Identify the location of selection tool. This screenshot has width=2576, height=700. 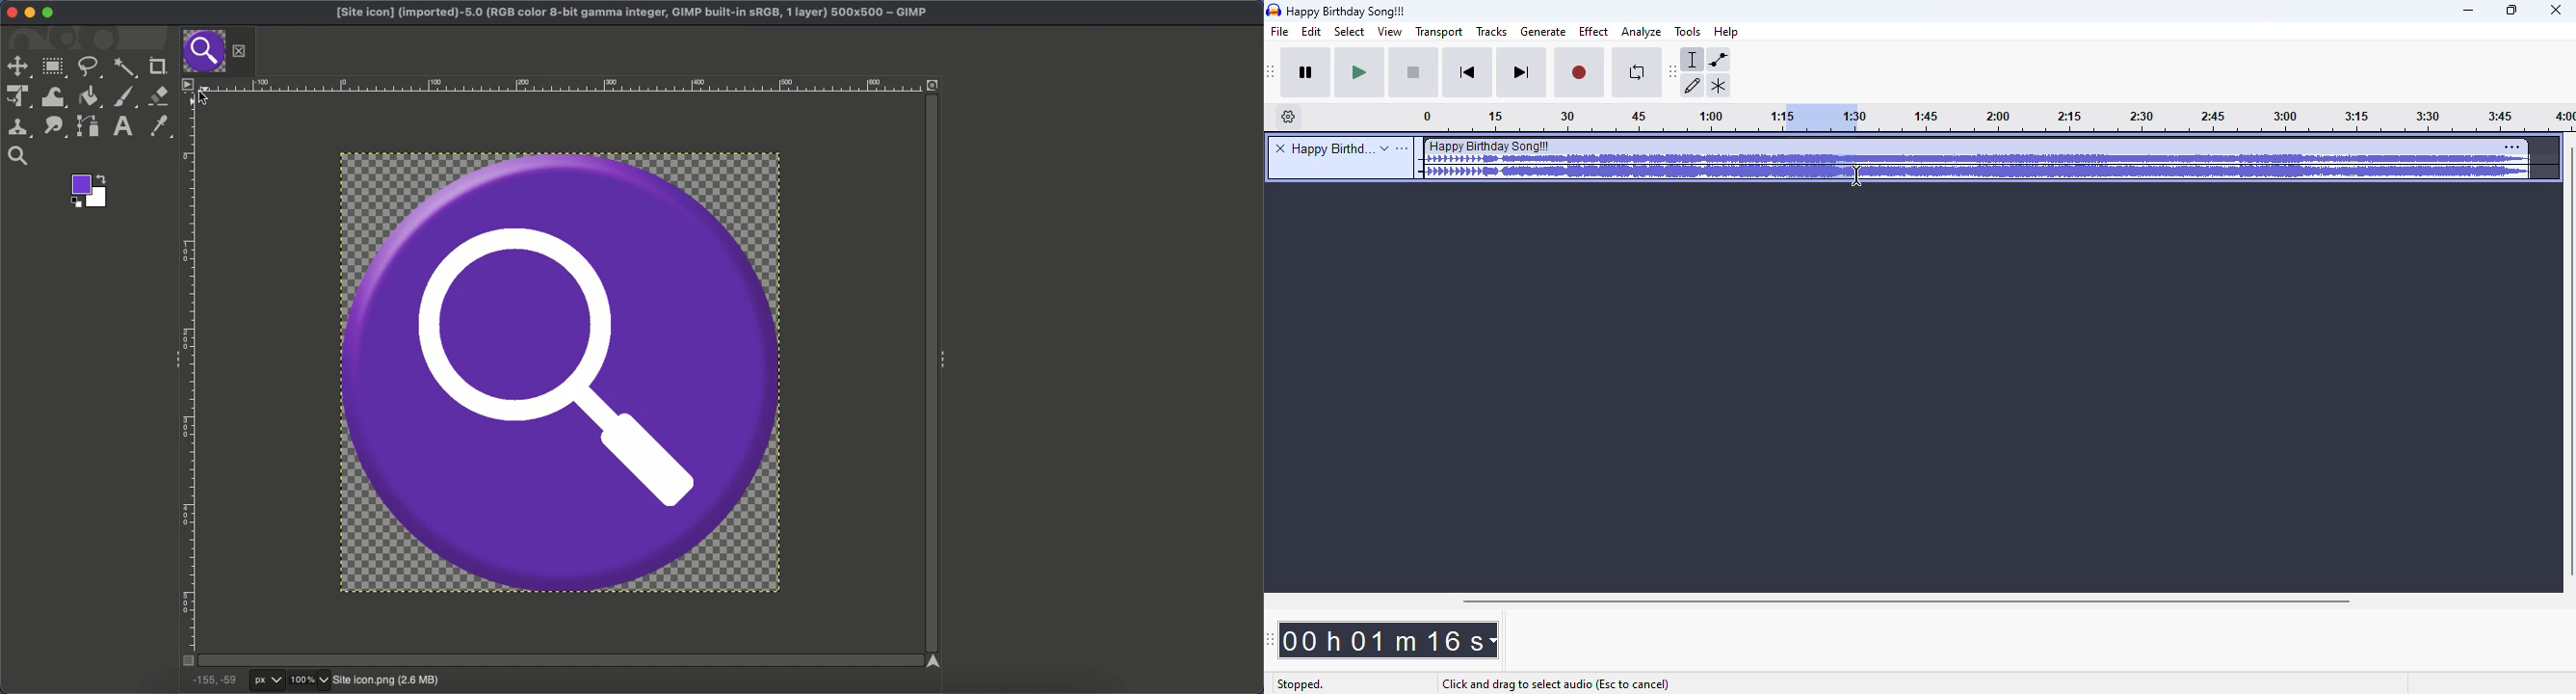
(1694, 60).